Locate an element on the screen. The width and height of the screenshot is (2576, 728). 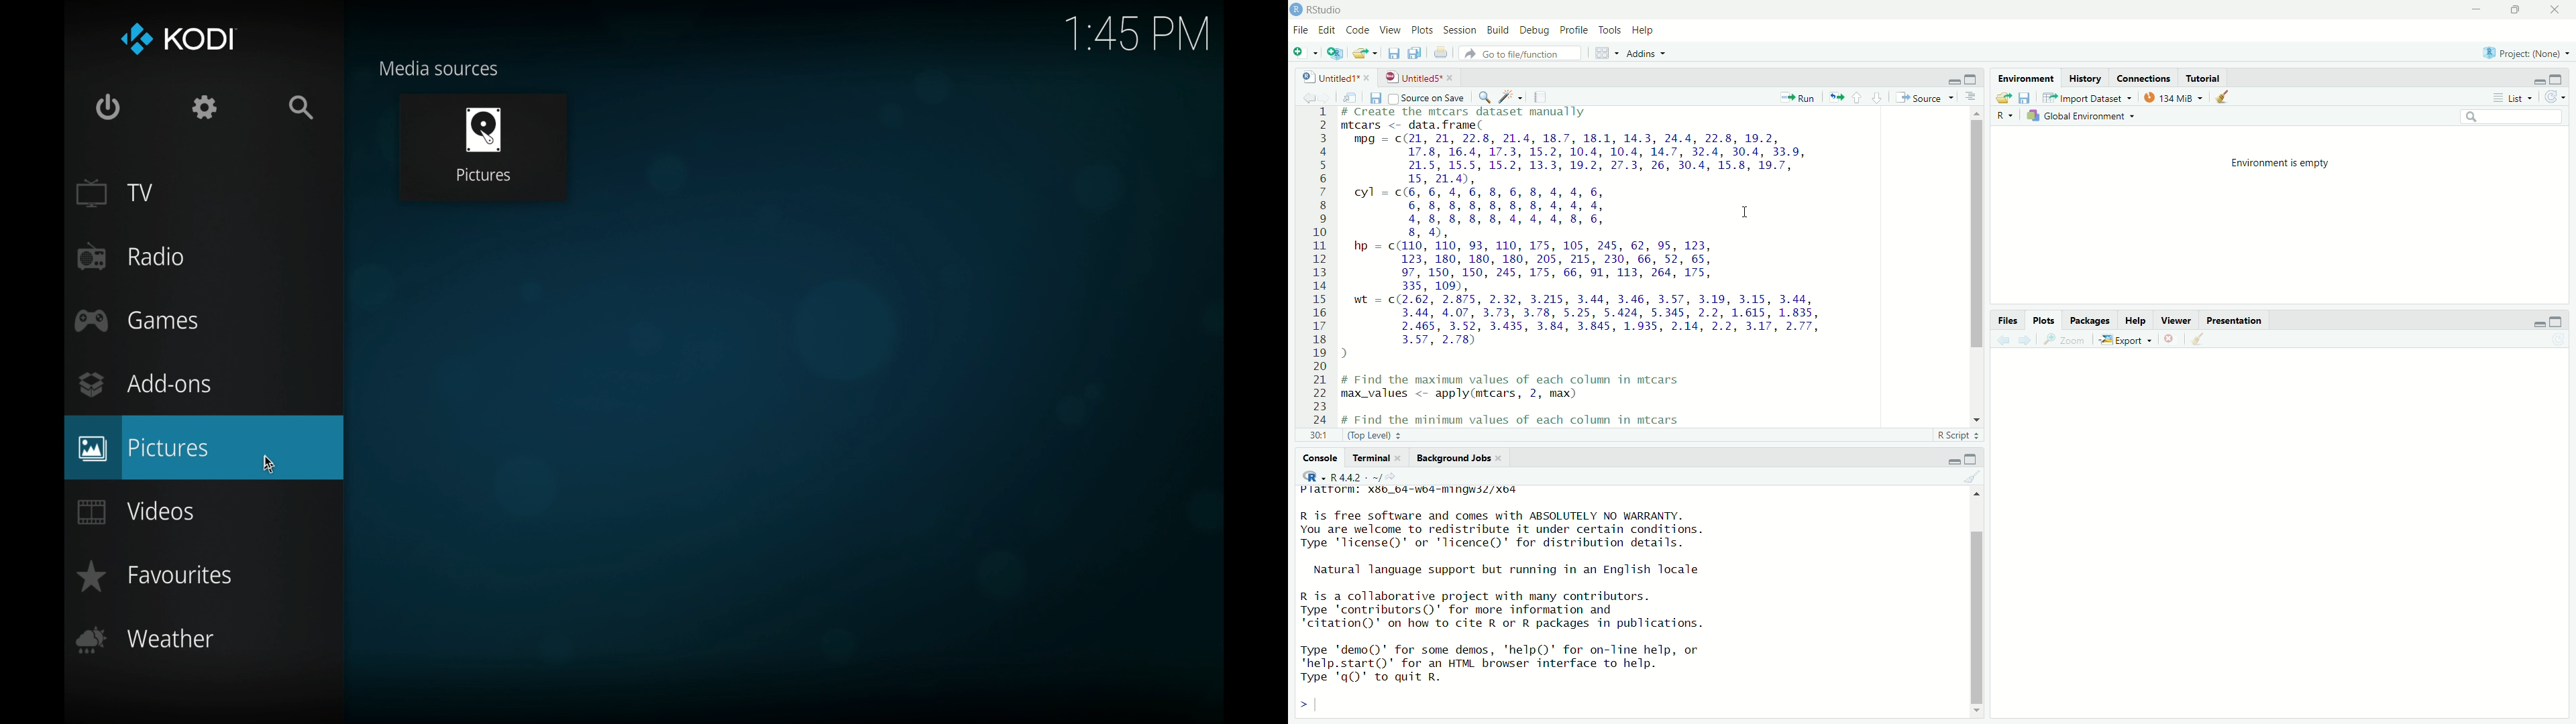
move is located at coordinates (2002, 99).